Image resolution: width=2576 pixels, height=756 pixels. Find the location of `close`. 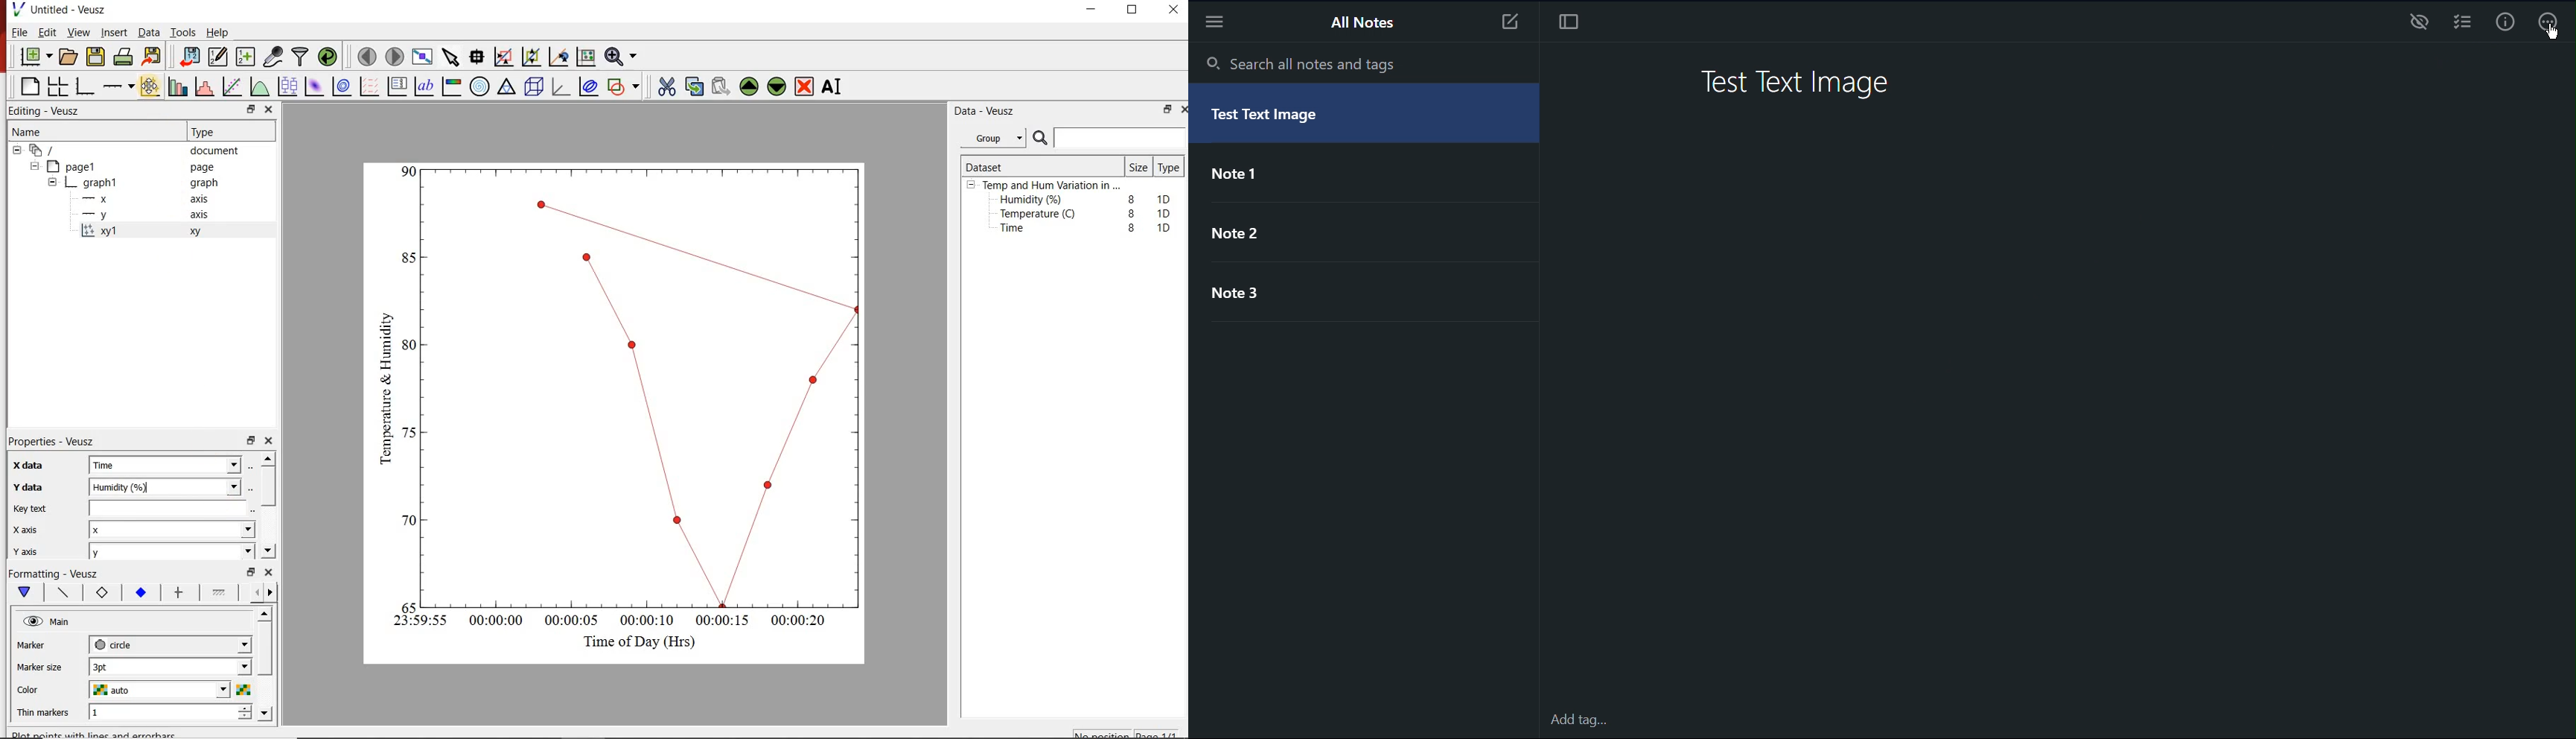

close is located at coordinates (1181, 109).